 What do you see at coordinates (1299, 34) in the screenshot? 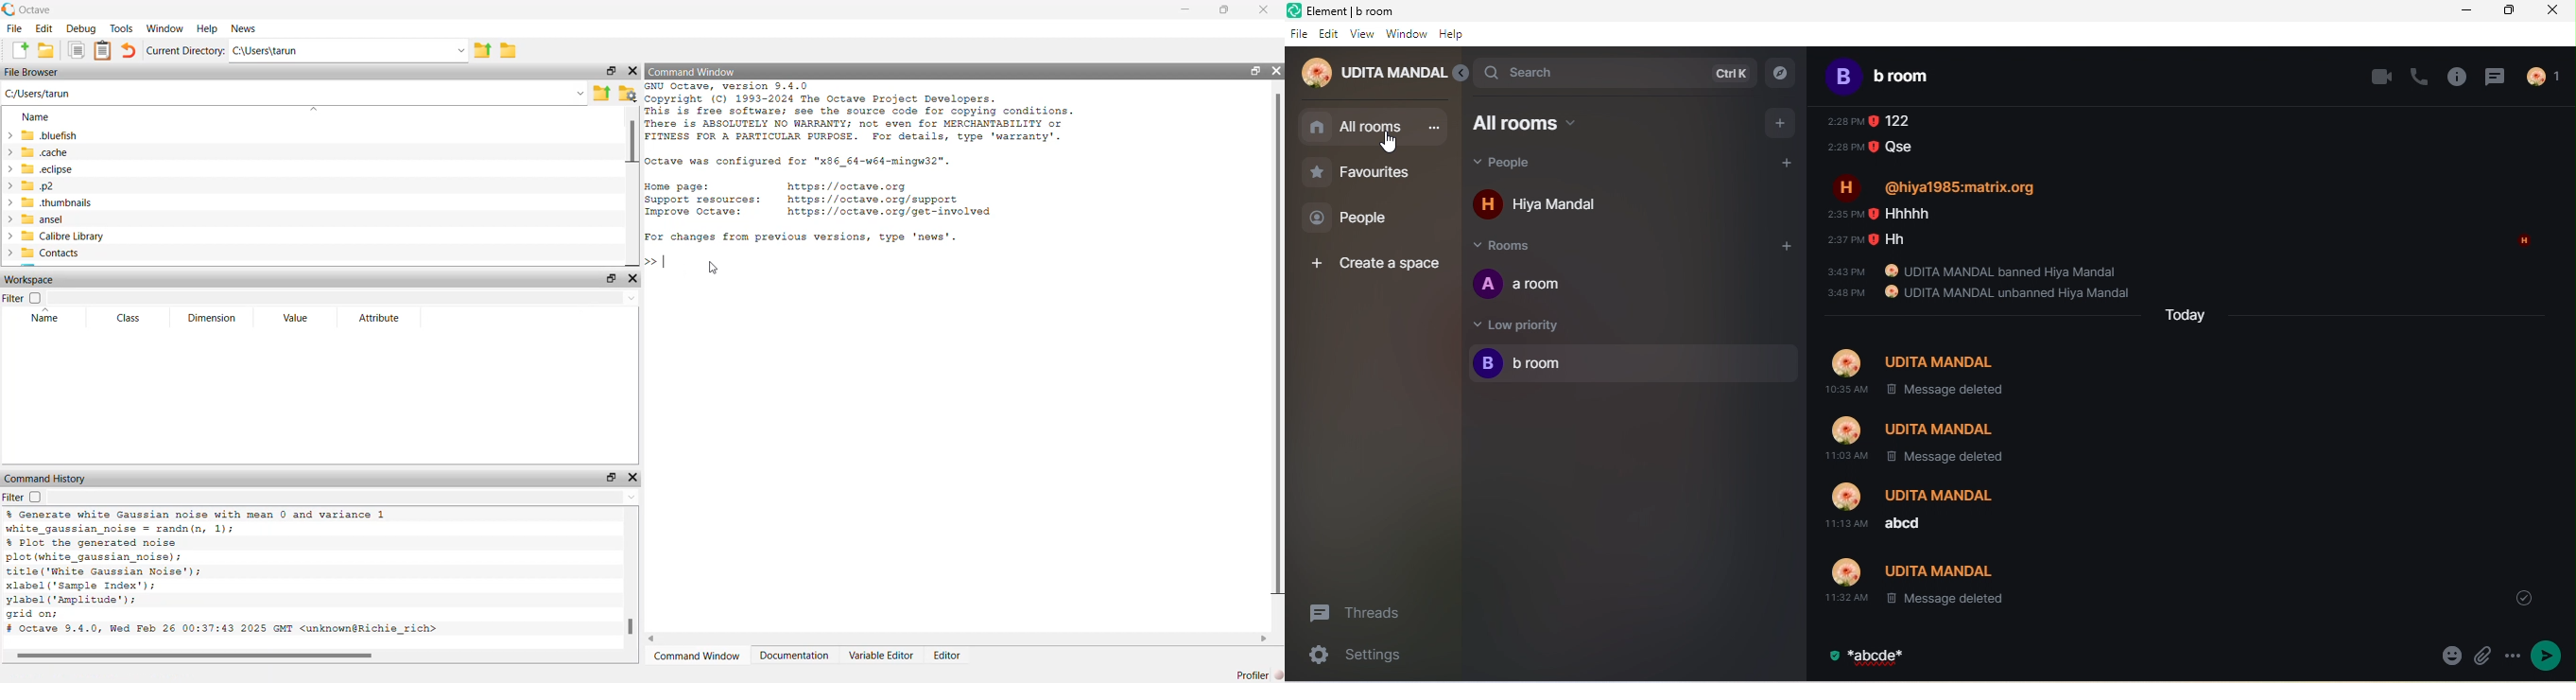
I see `file` at bounding box center [1299, 34].